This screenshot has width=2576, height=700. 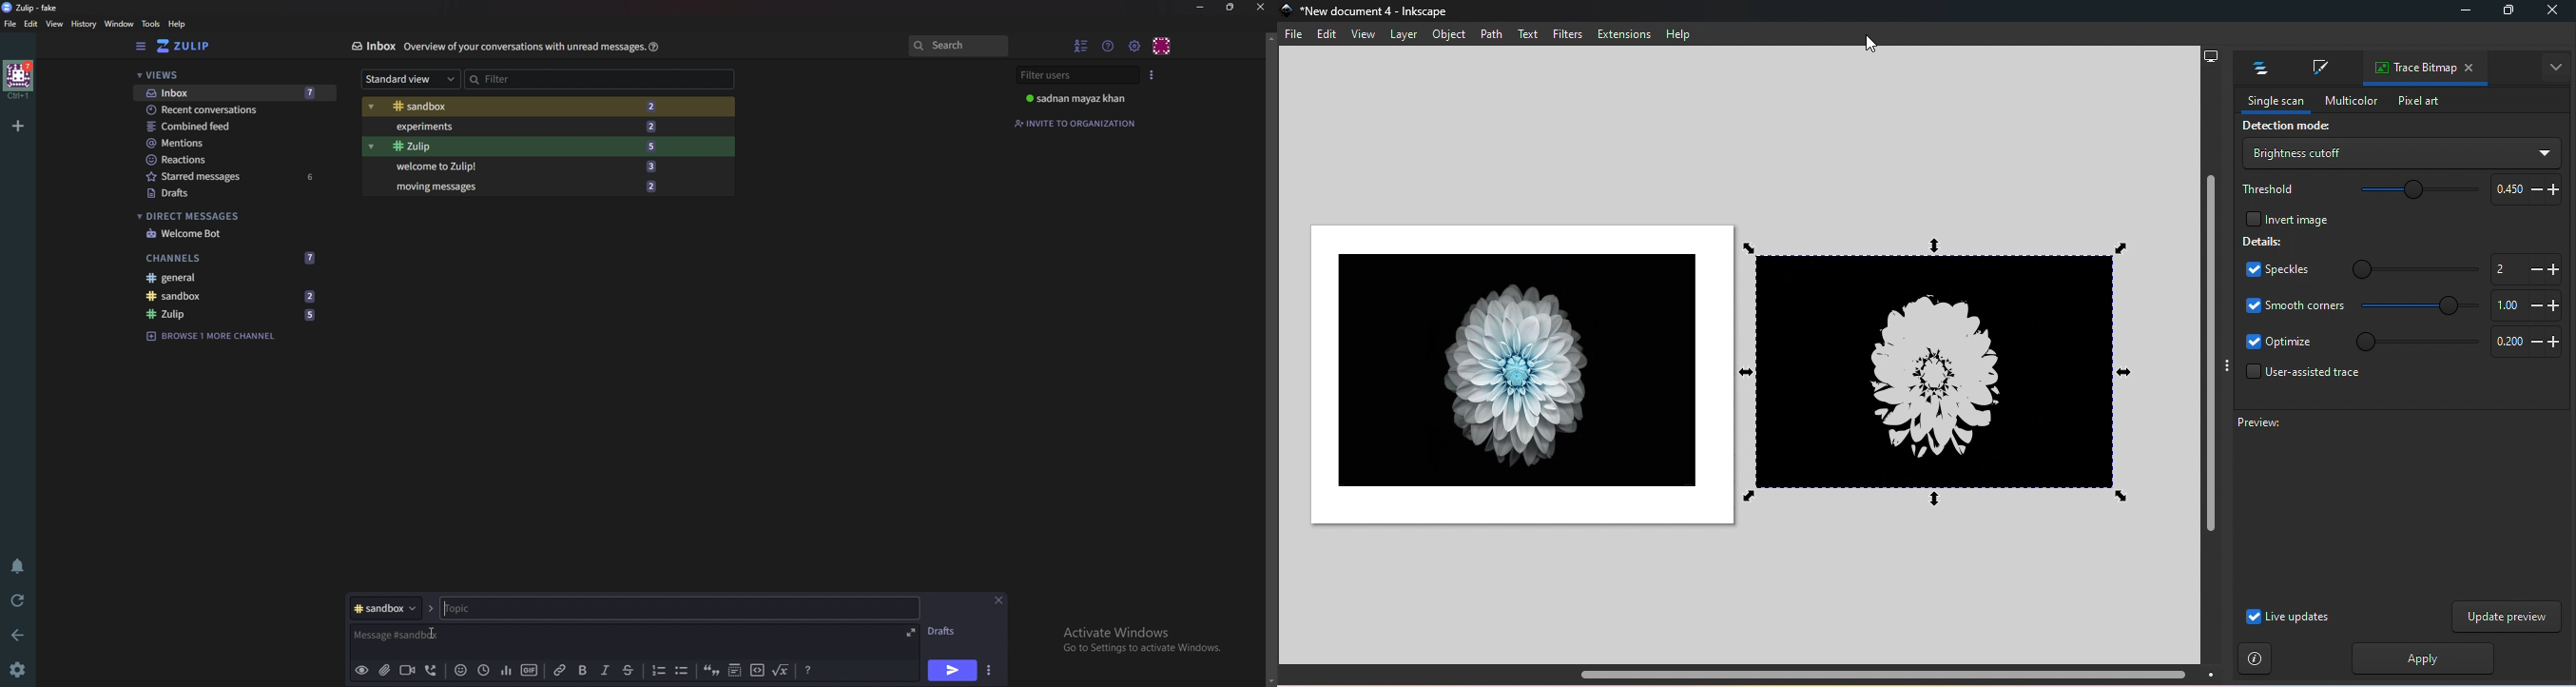 I want to click on Filter users, so click(x=1080, y=75).